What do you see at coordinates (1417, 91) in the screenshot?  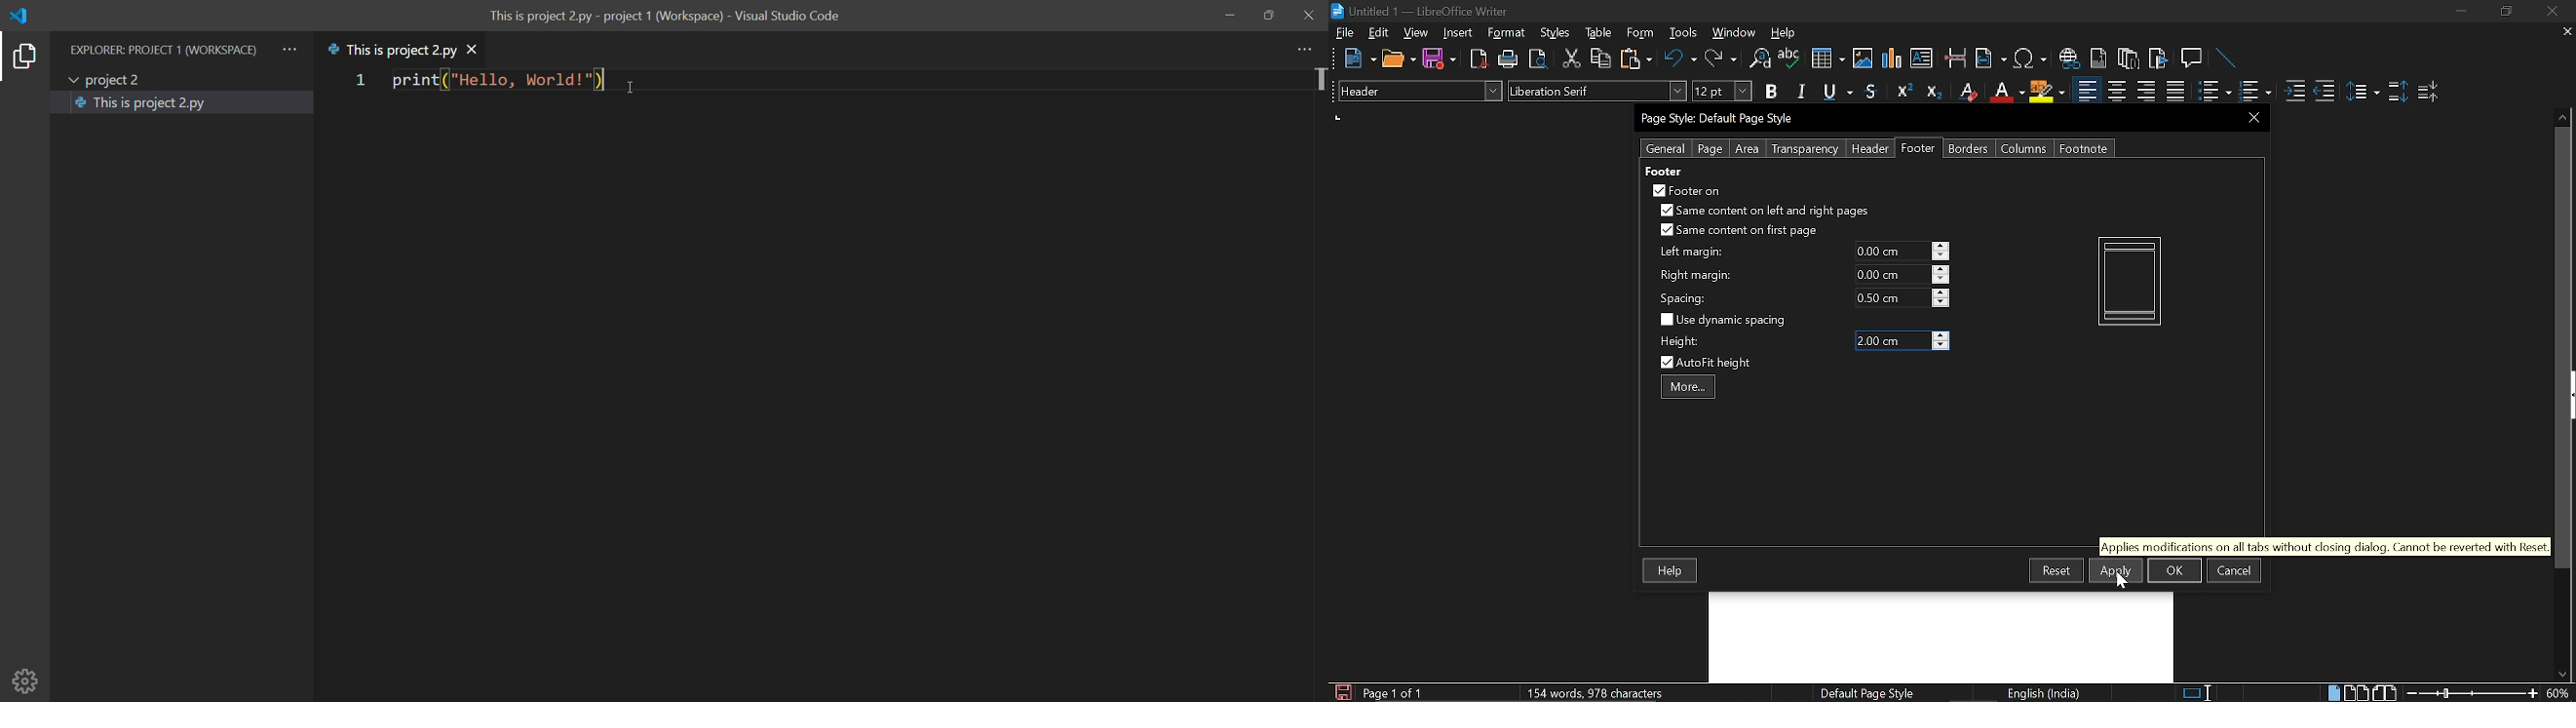 I see `Paragraph style` at bounding box center [1417, 91].